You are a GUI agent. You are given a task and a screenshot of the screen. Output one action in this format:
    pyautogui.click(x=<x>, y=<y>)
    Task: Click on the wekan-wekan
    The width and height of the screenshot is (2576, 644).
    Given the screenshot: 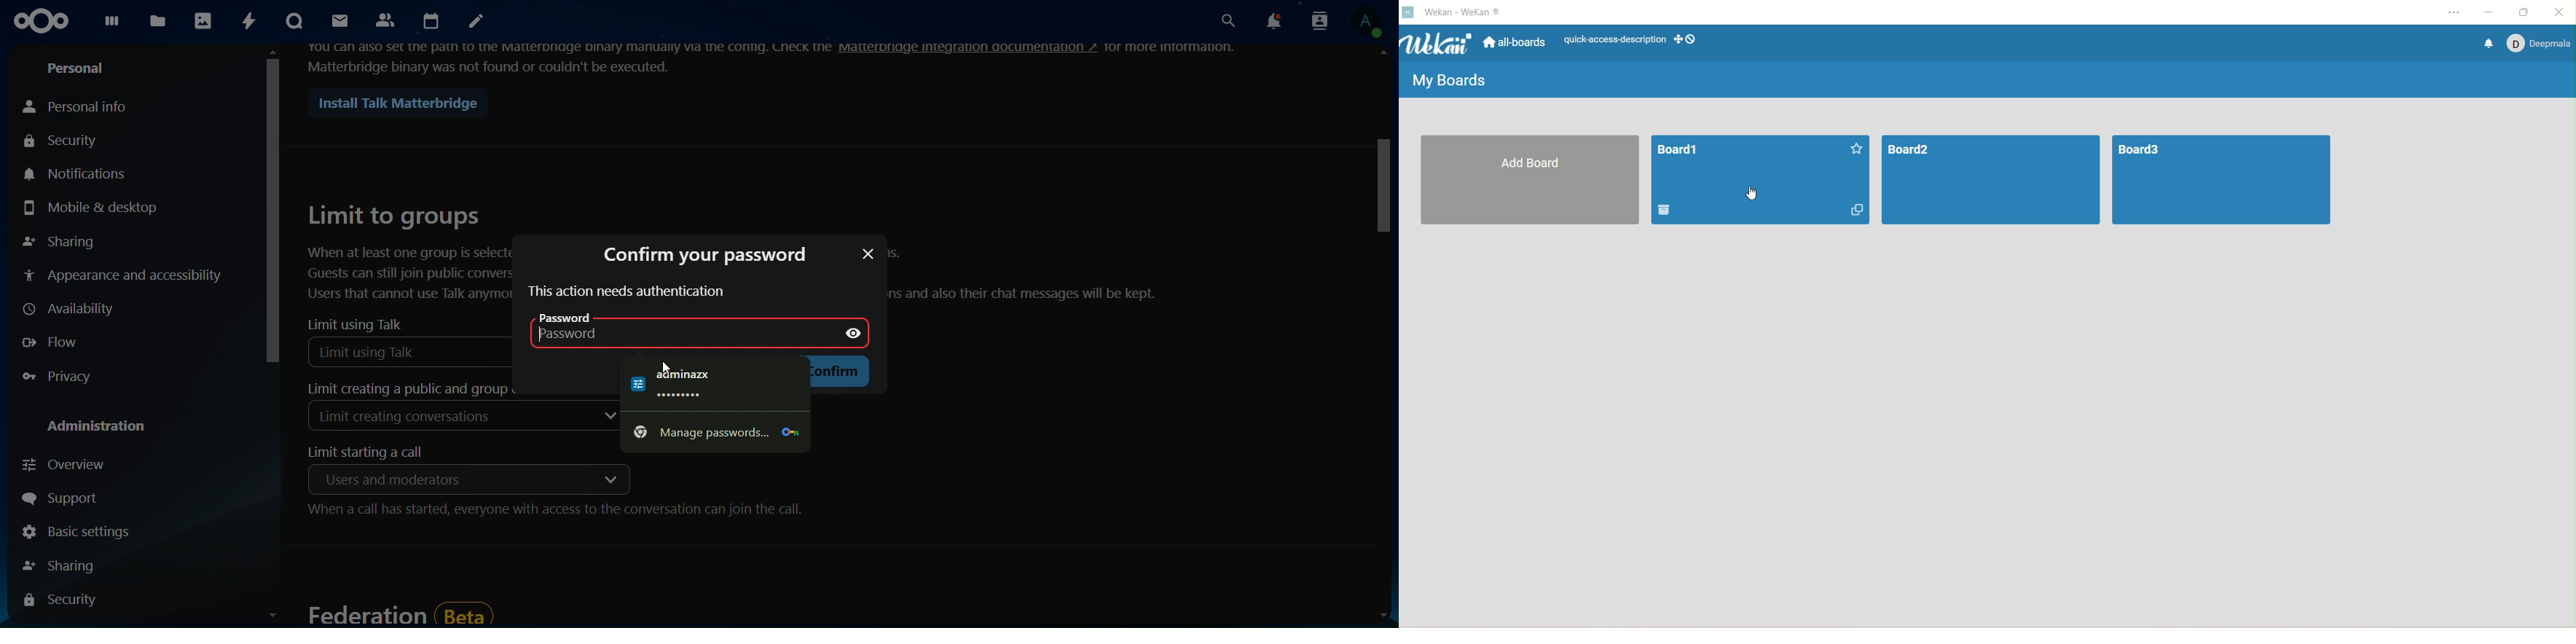 What is the action you would take?
    pyautogui.click(x=1467, y=13)
    